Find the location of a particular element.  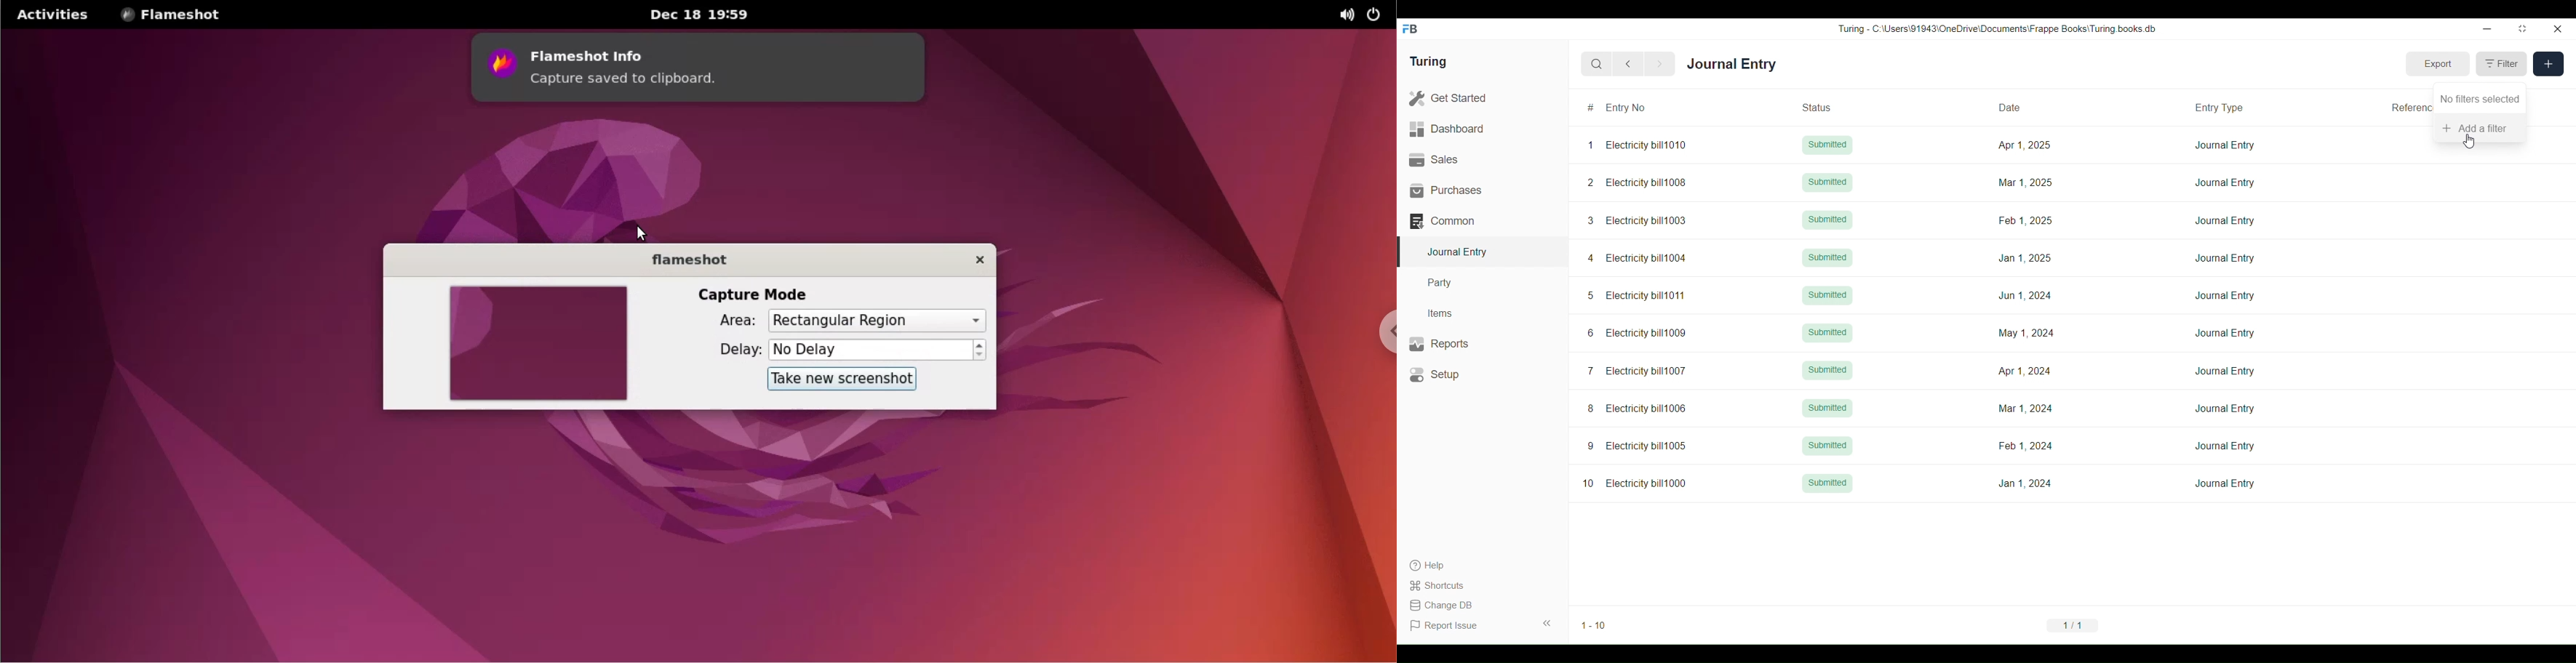

Next is located at coordinates (1660, 64).